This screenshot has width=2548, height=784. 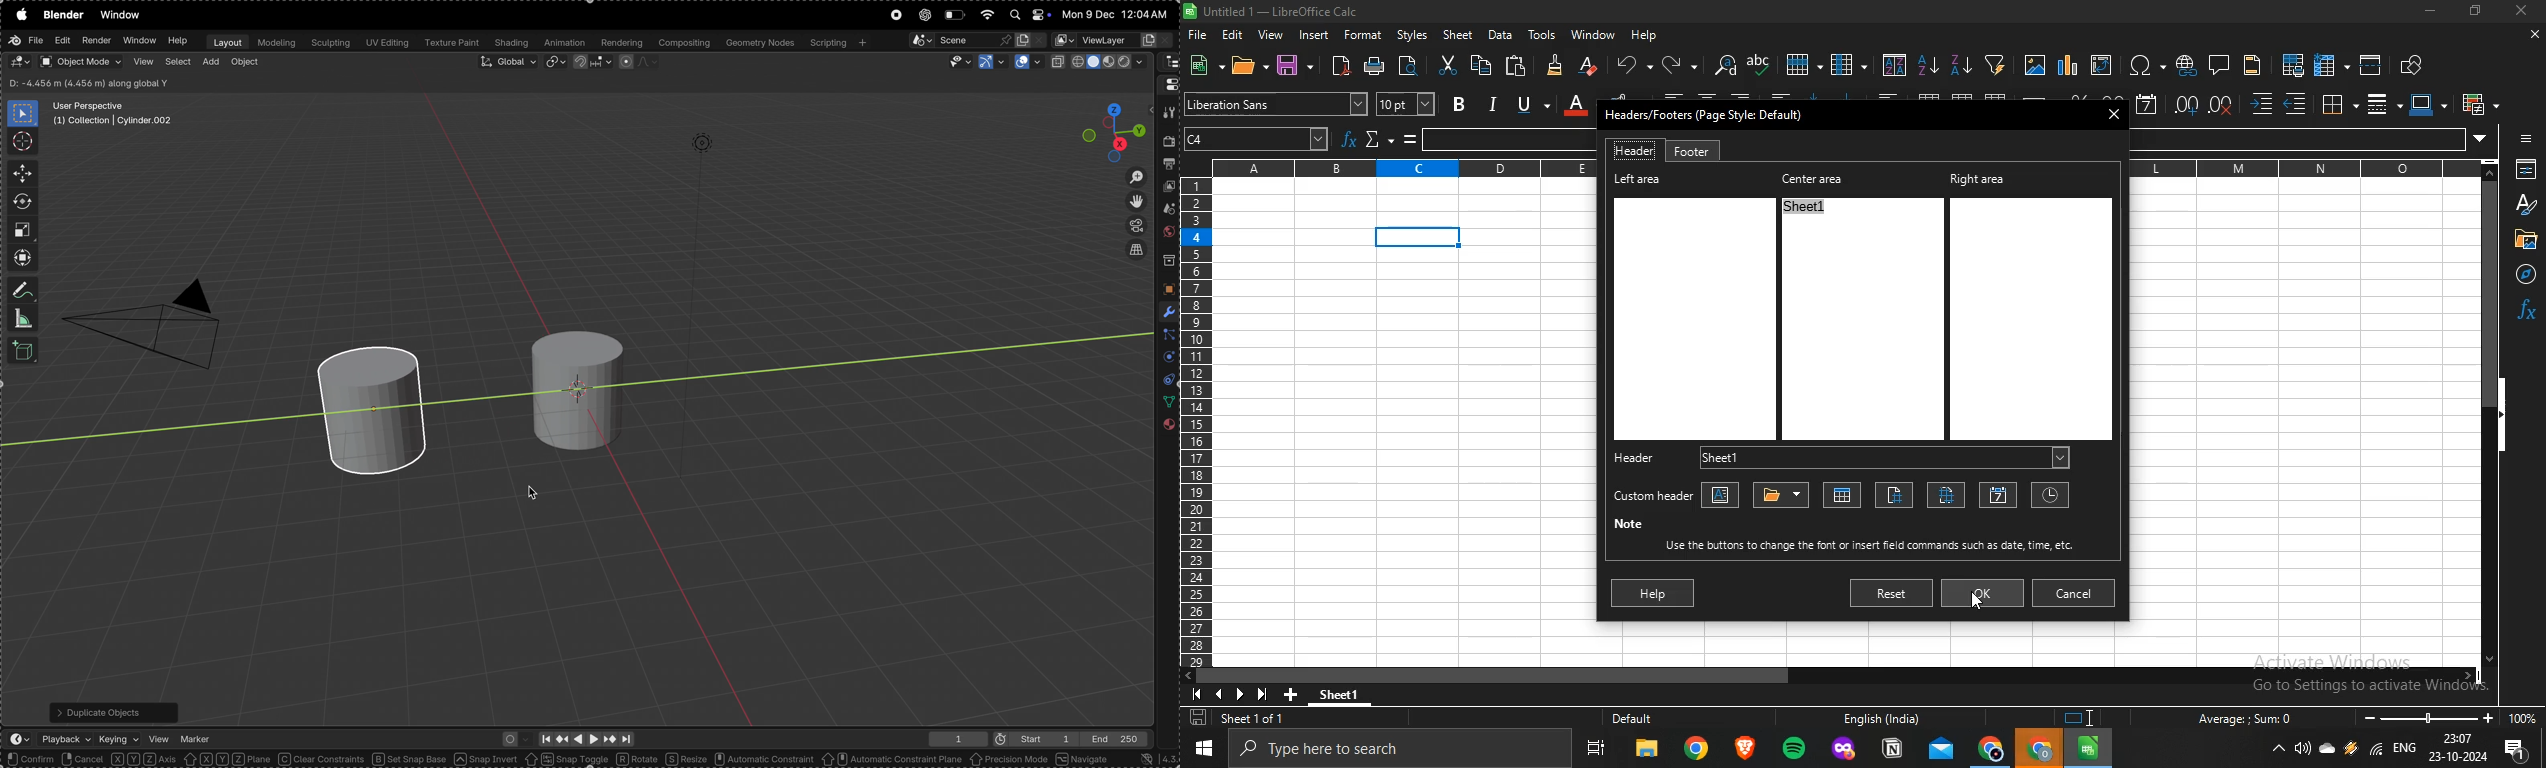 I want to click on bold, so click(x=1460, y=104).